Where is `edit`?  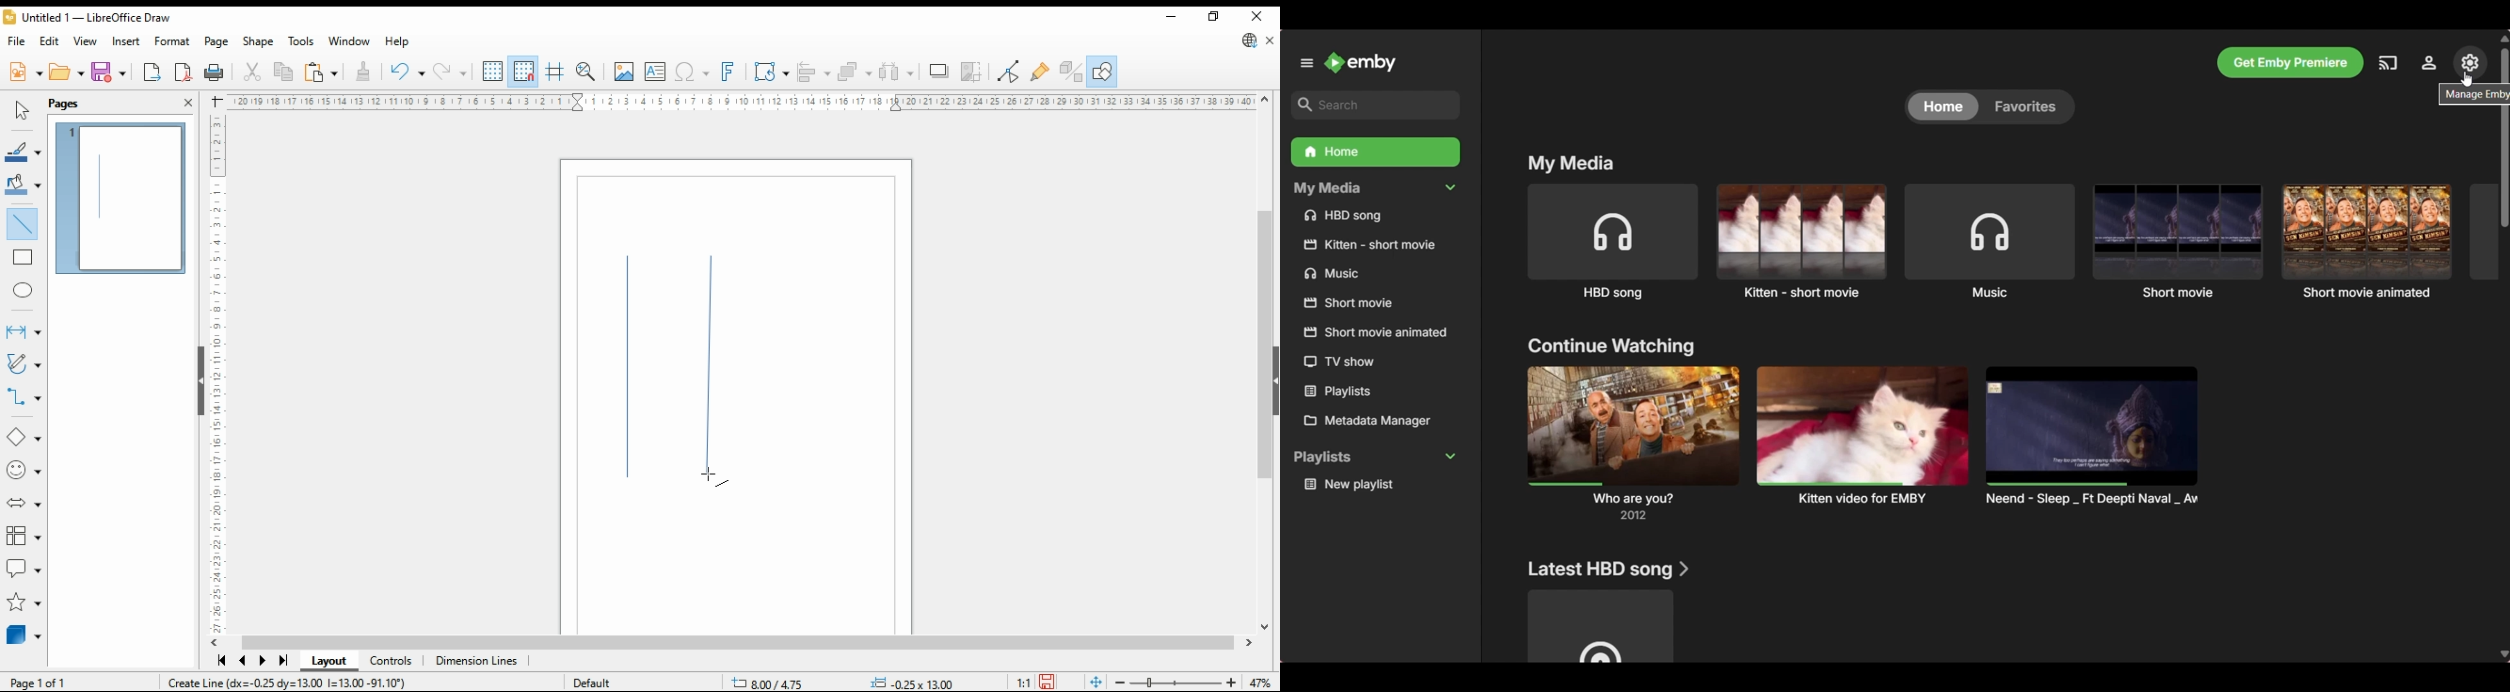
edit is located at coordinates (50, 40).